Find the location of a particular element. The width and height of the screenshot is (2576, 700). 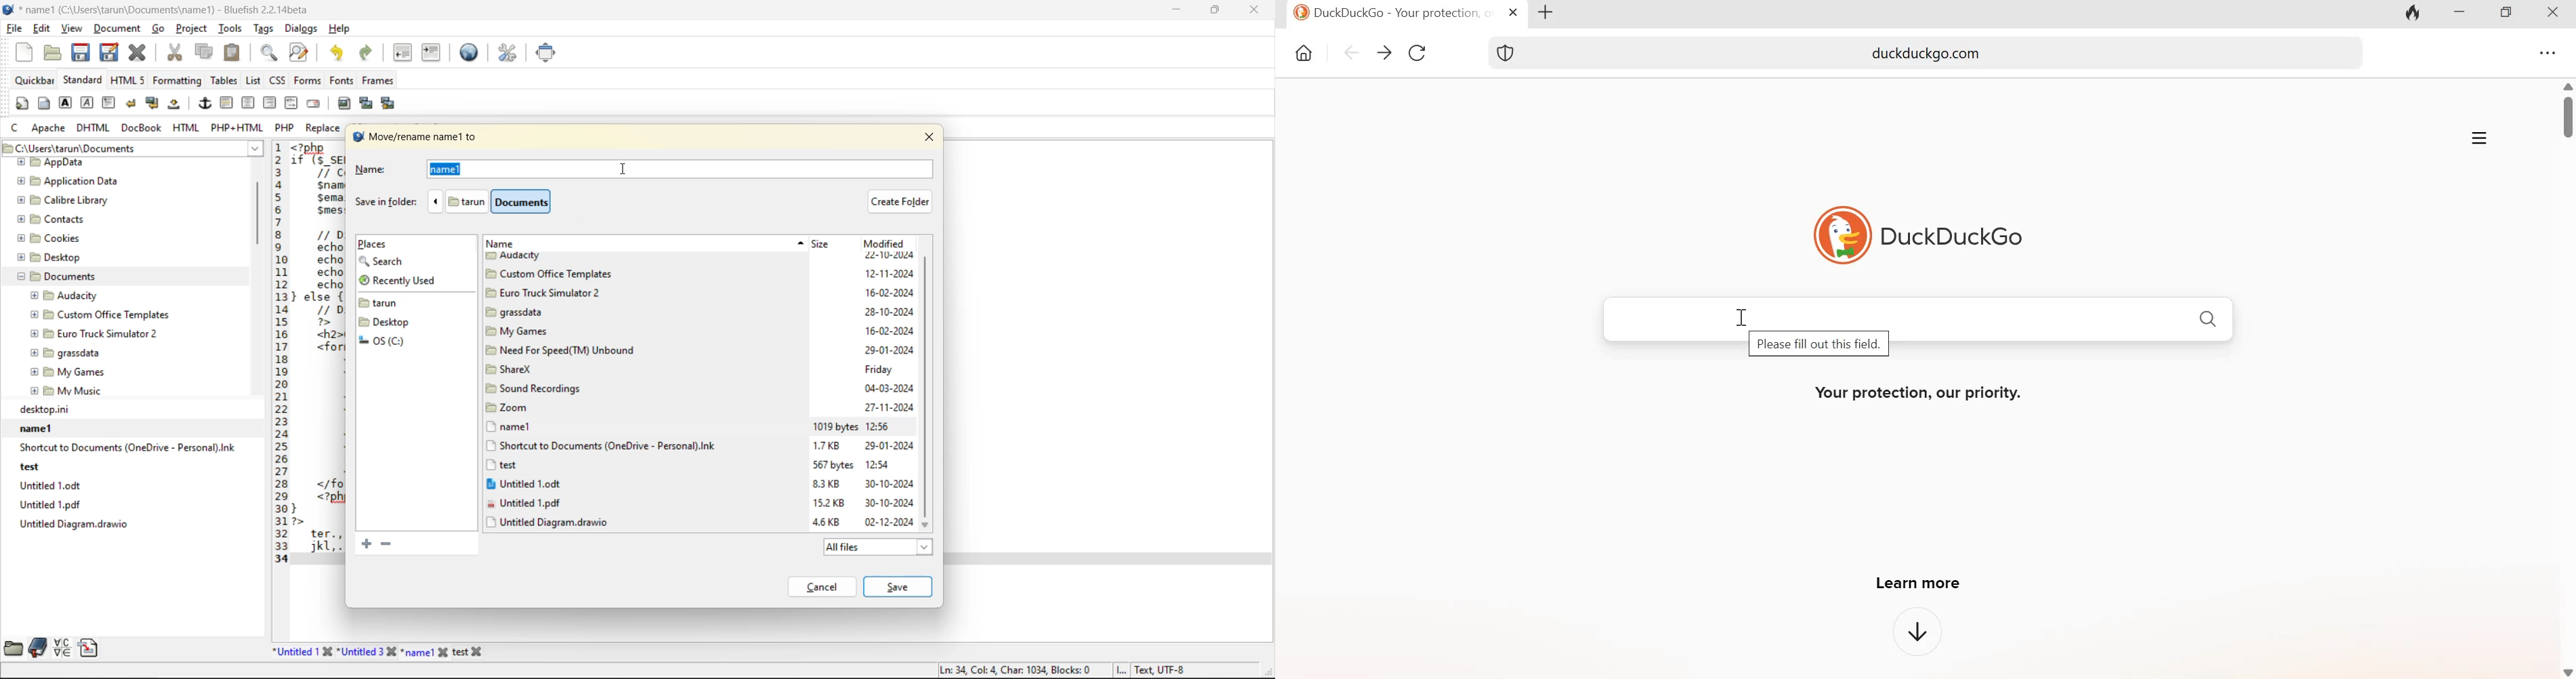

project is located at coordinates (192, 29).